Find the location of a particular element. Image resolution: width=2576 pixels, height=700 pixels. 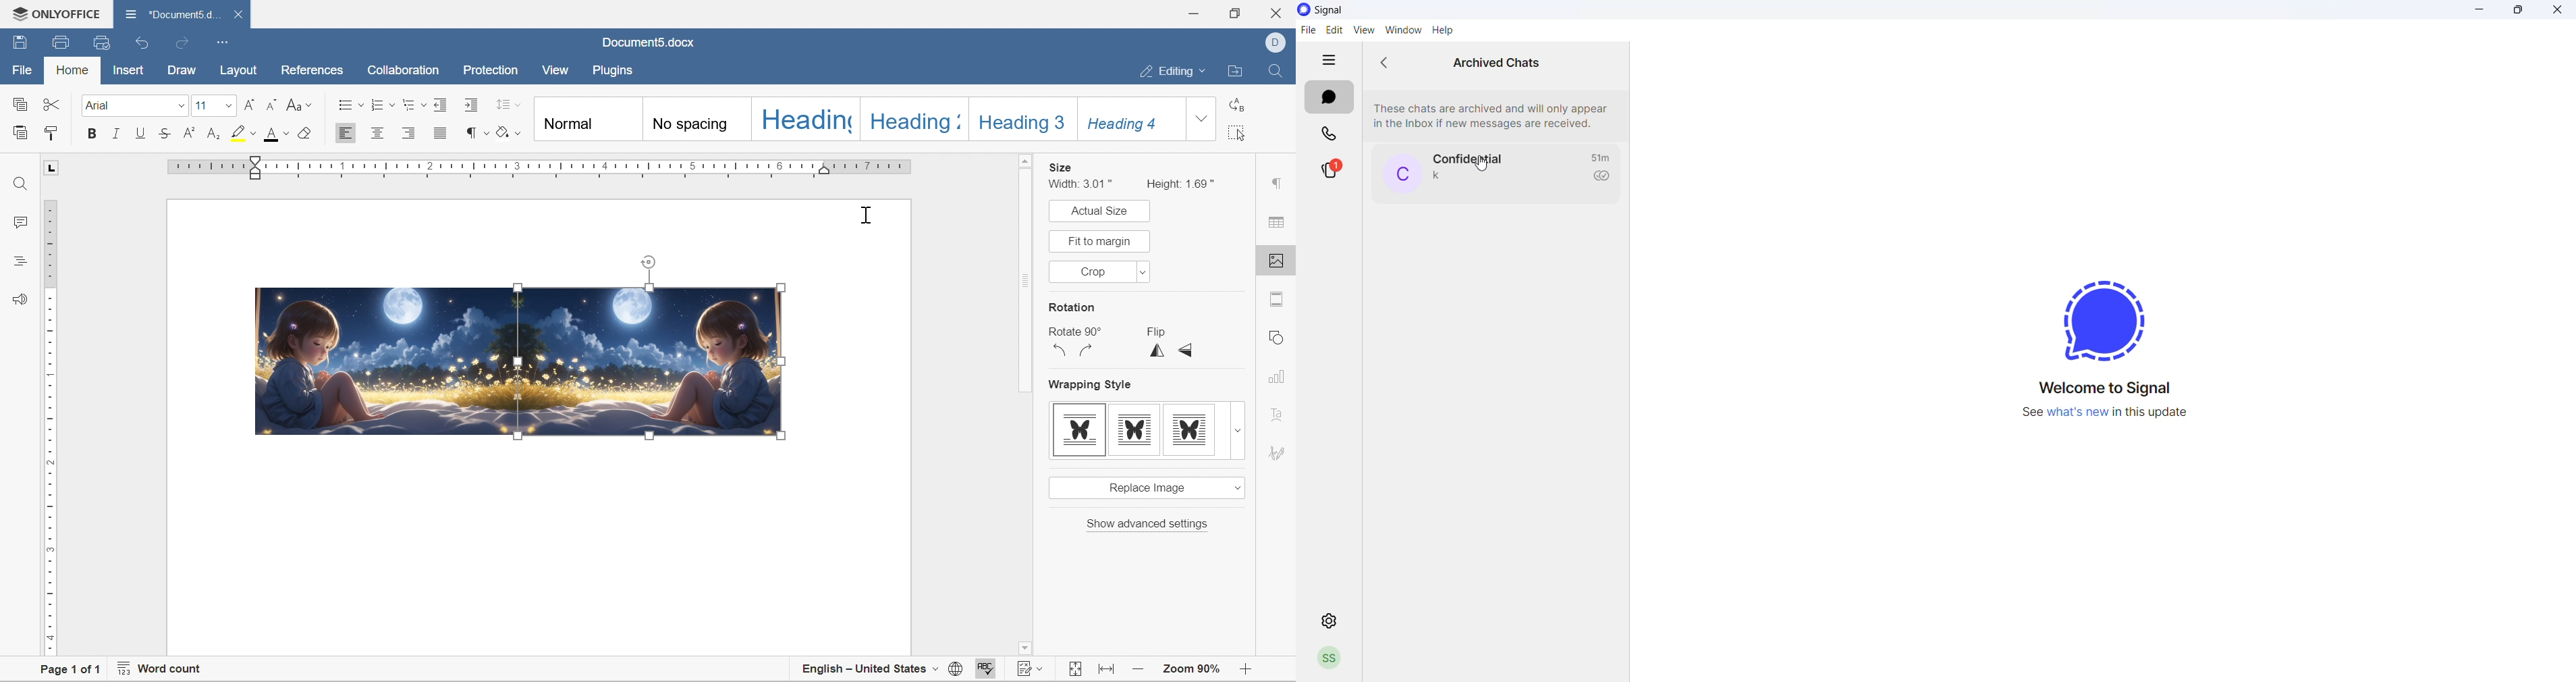

increase indent is located at coordinates (474, 105).